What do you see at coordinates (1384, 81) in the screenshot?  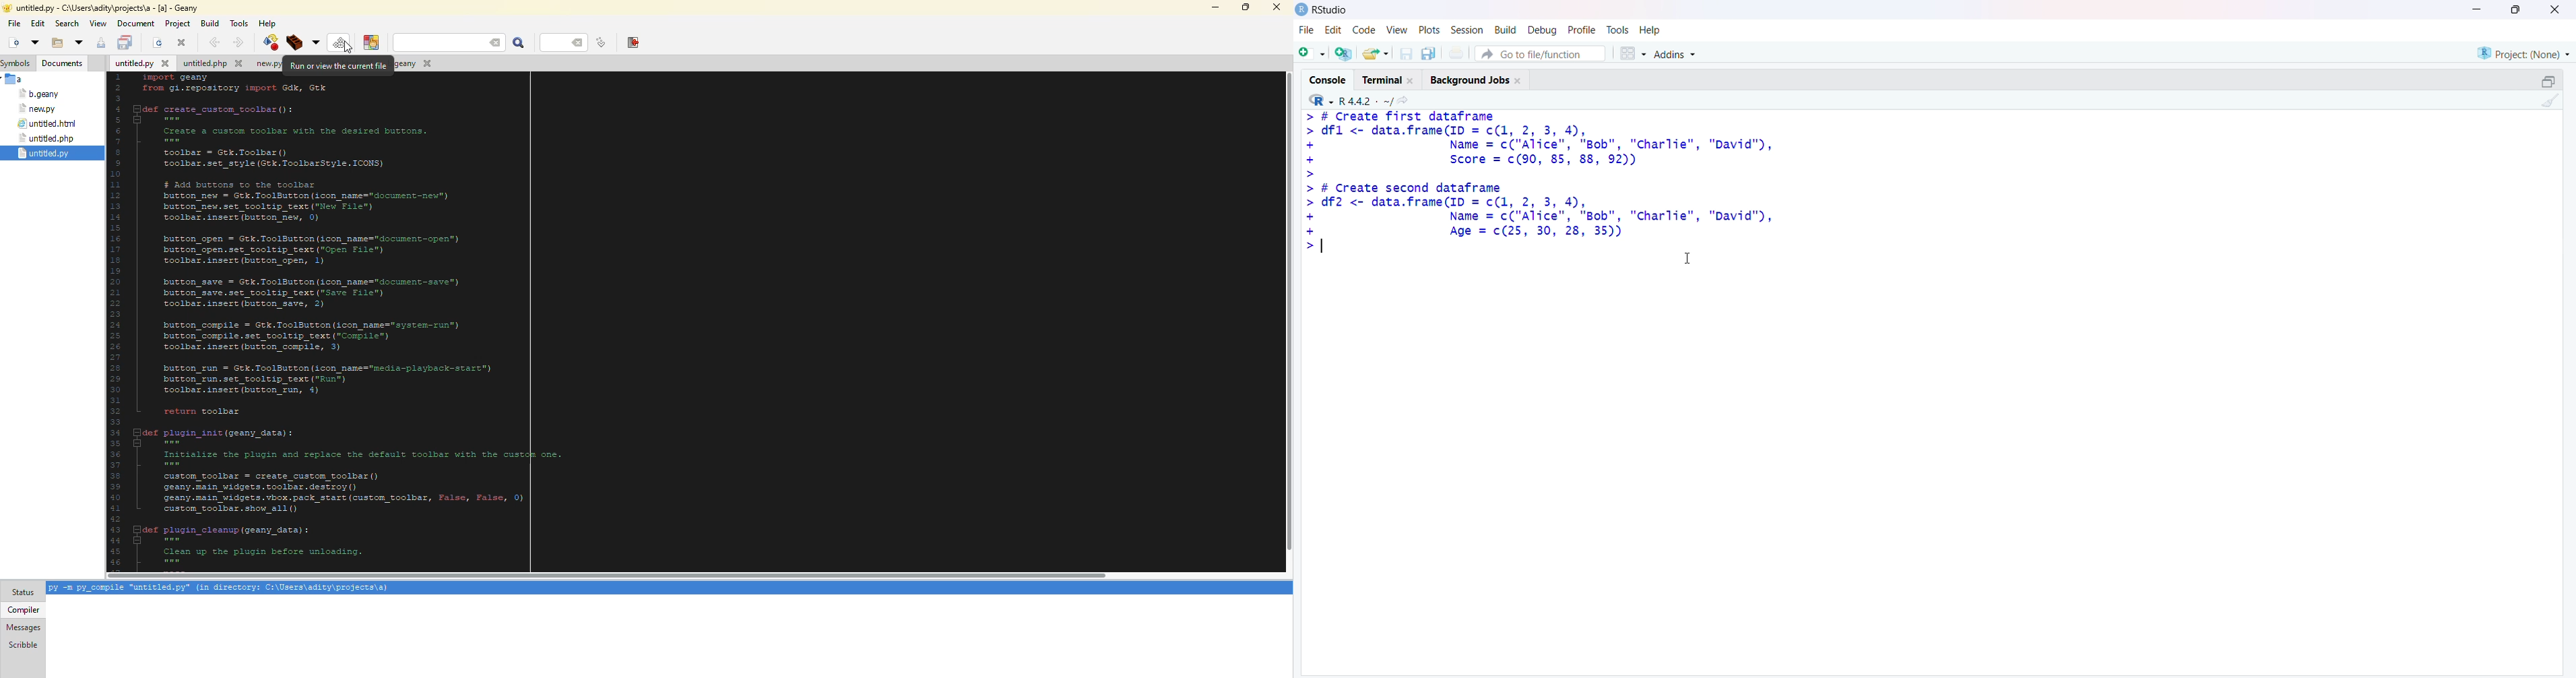 I see `Terminal` at bounding box center [1384, 81].